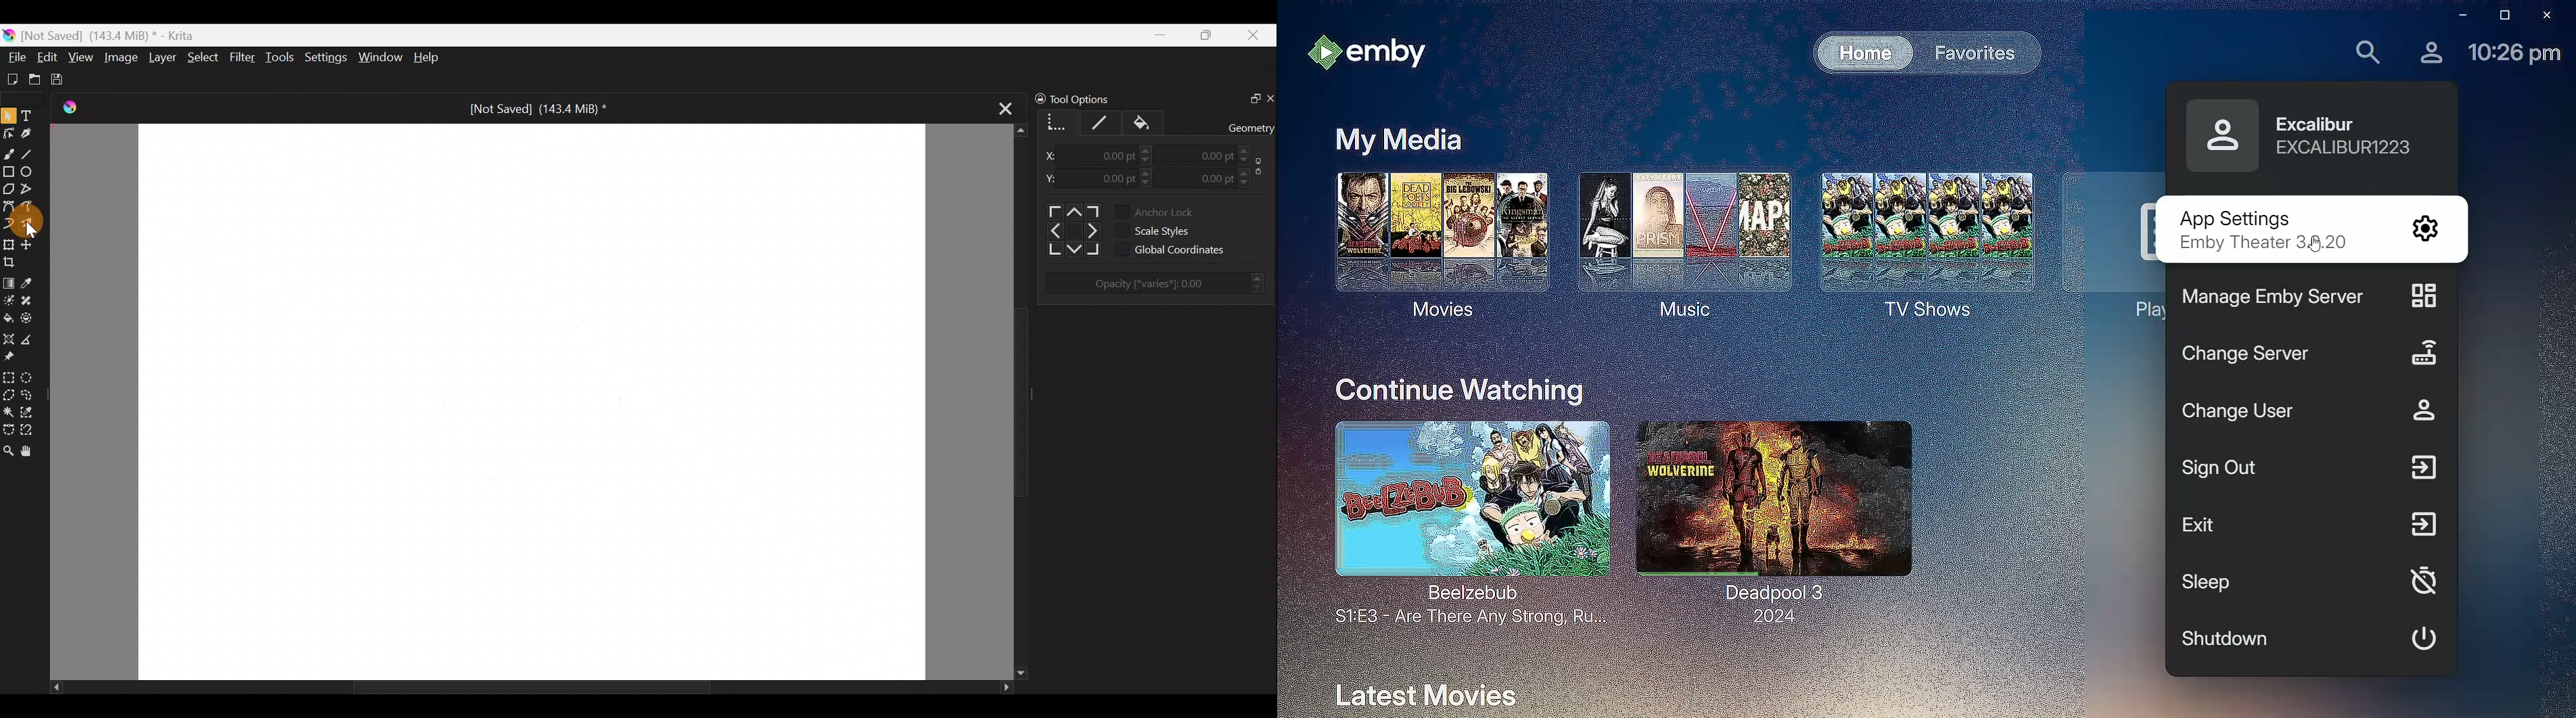  Describe the element at coordinates (9, 243) in the screenshot. I see `Transform a layer/selection` at that location.